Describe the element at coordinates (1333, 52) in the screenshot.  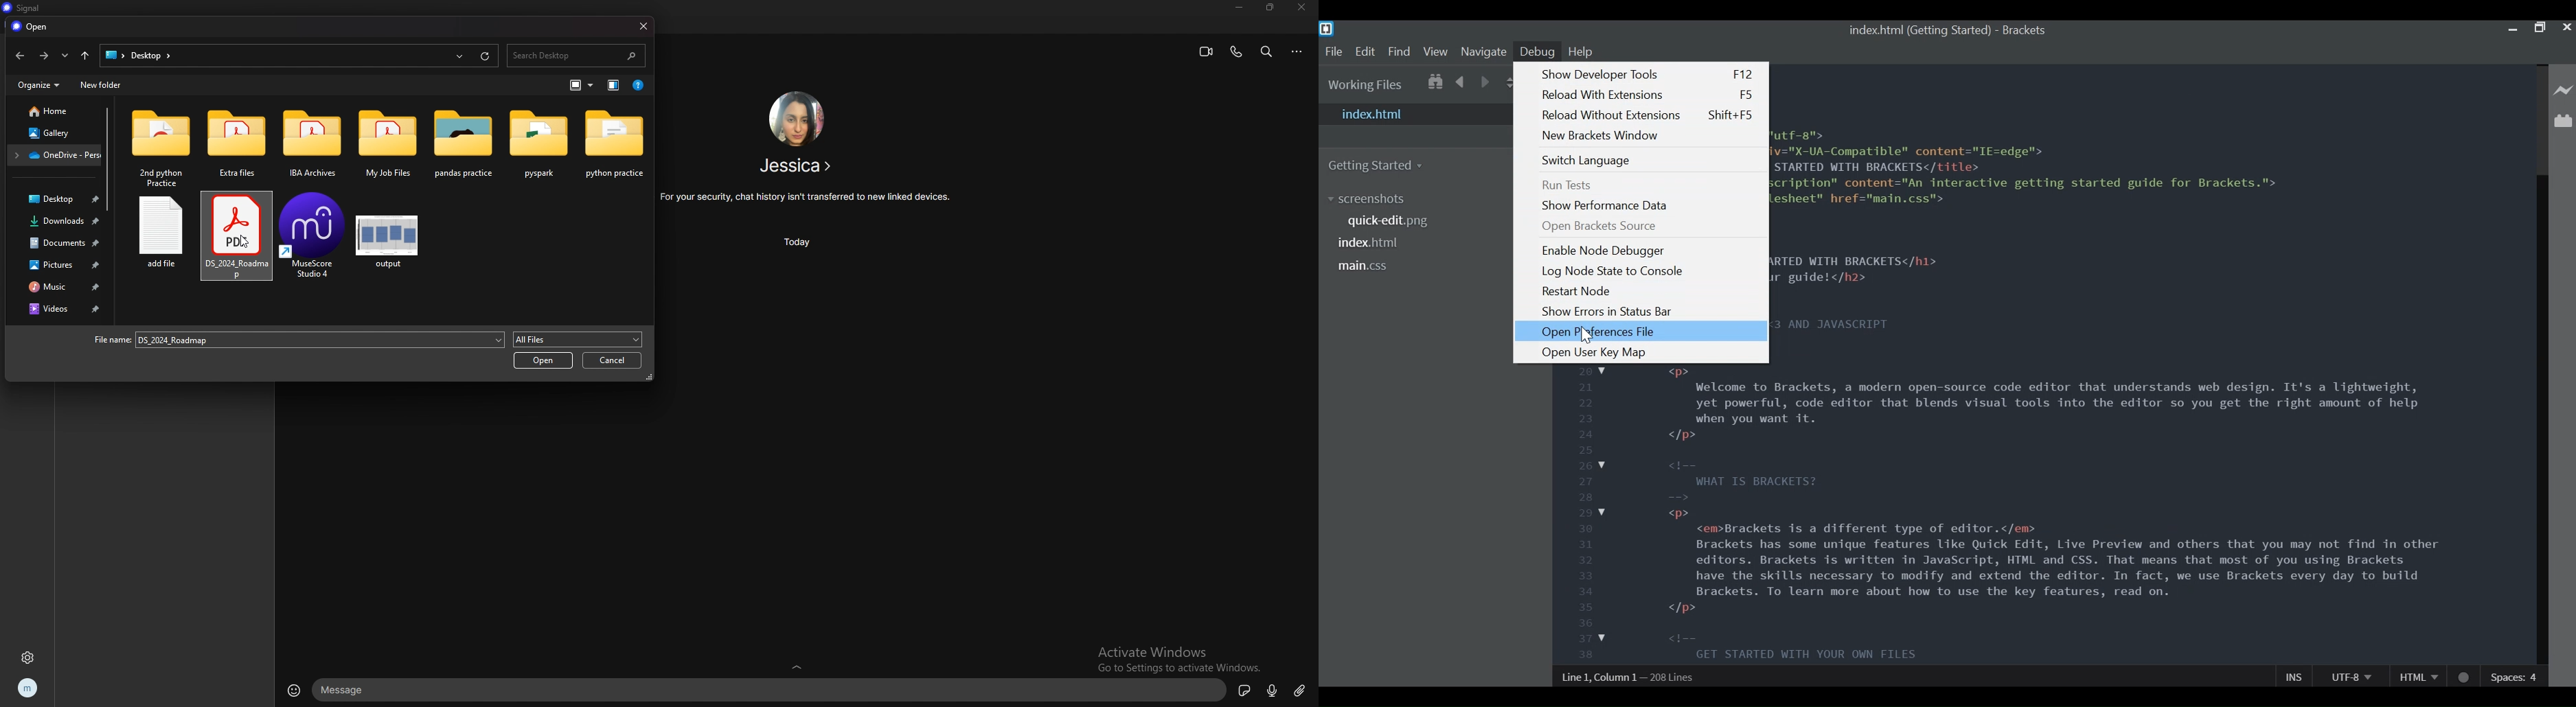
I see `File` at that location.